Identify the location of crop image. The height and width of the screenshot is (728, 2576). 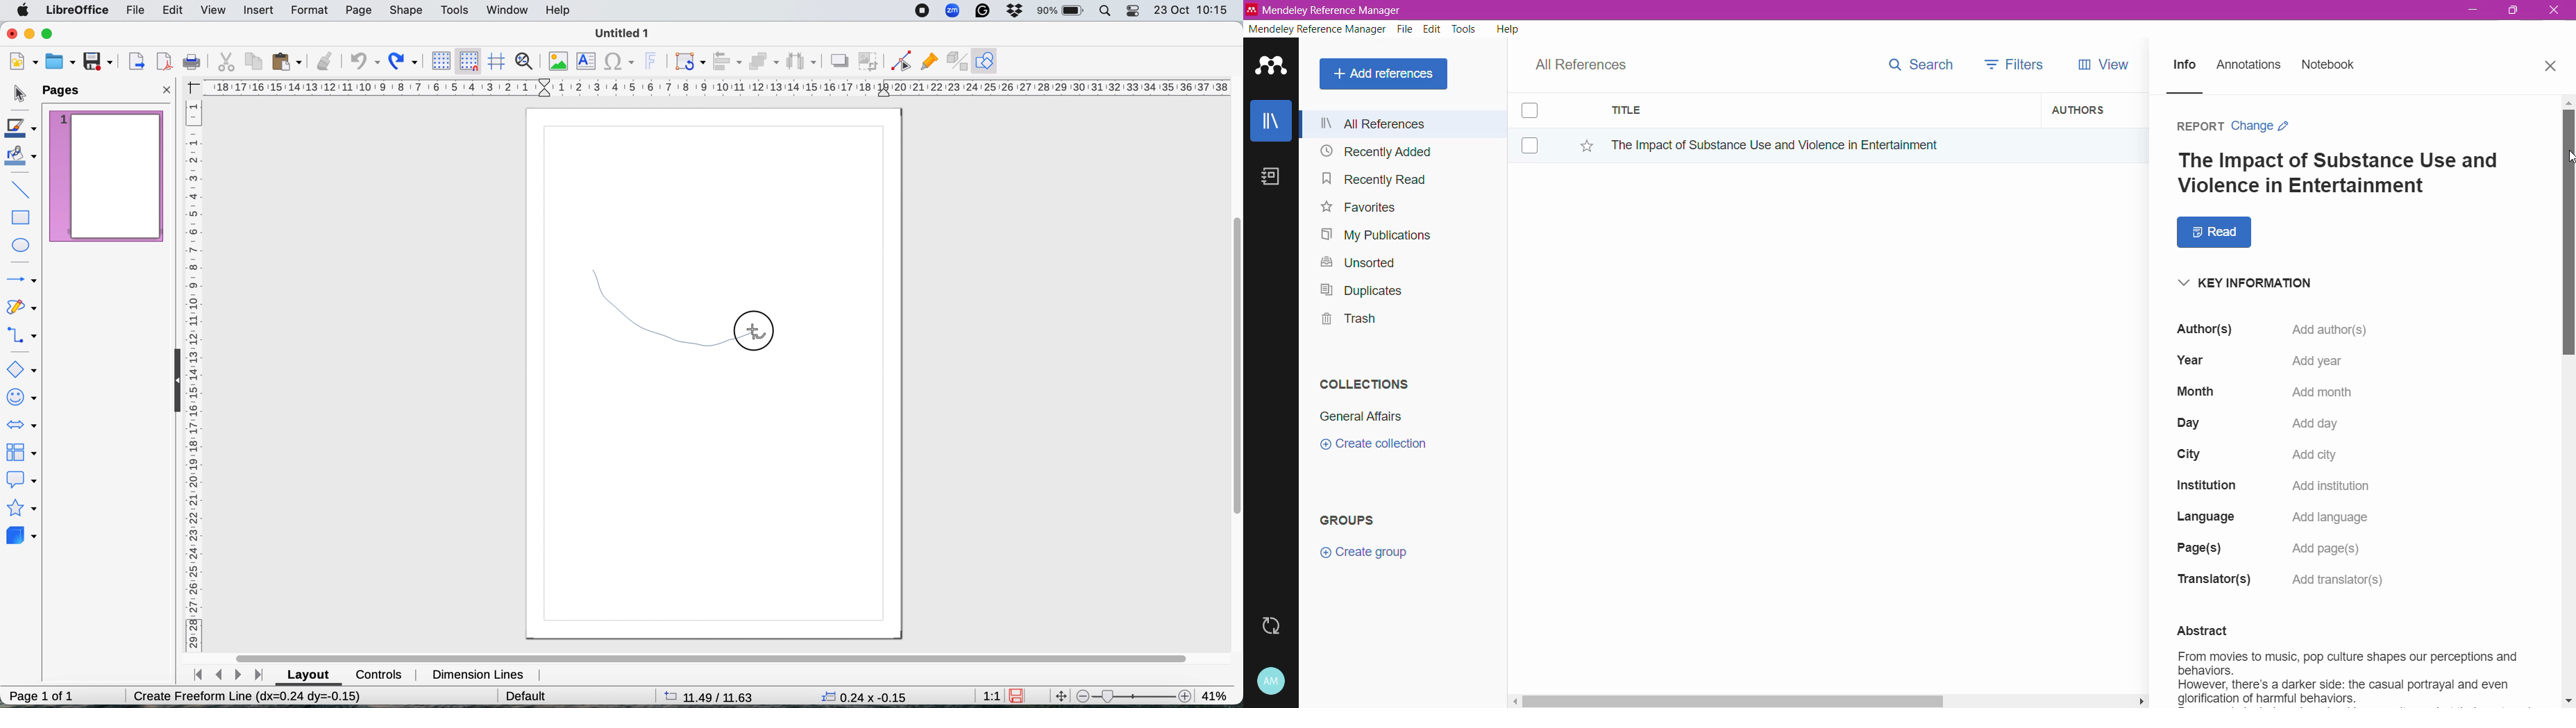
(871, 62).